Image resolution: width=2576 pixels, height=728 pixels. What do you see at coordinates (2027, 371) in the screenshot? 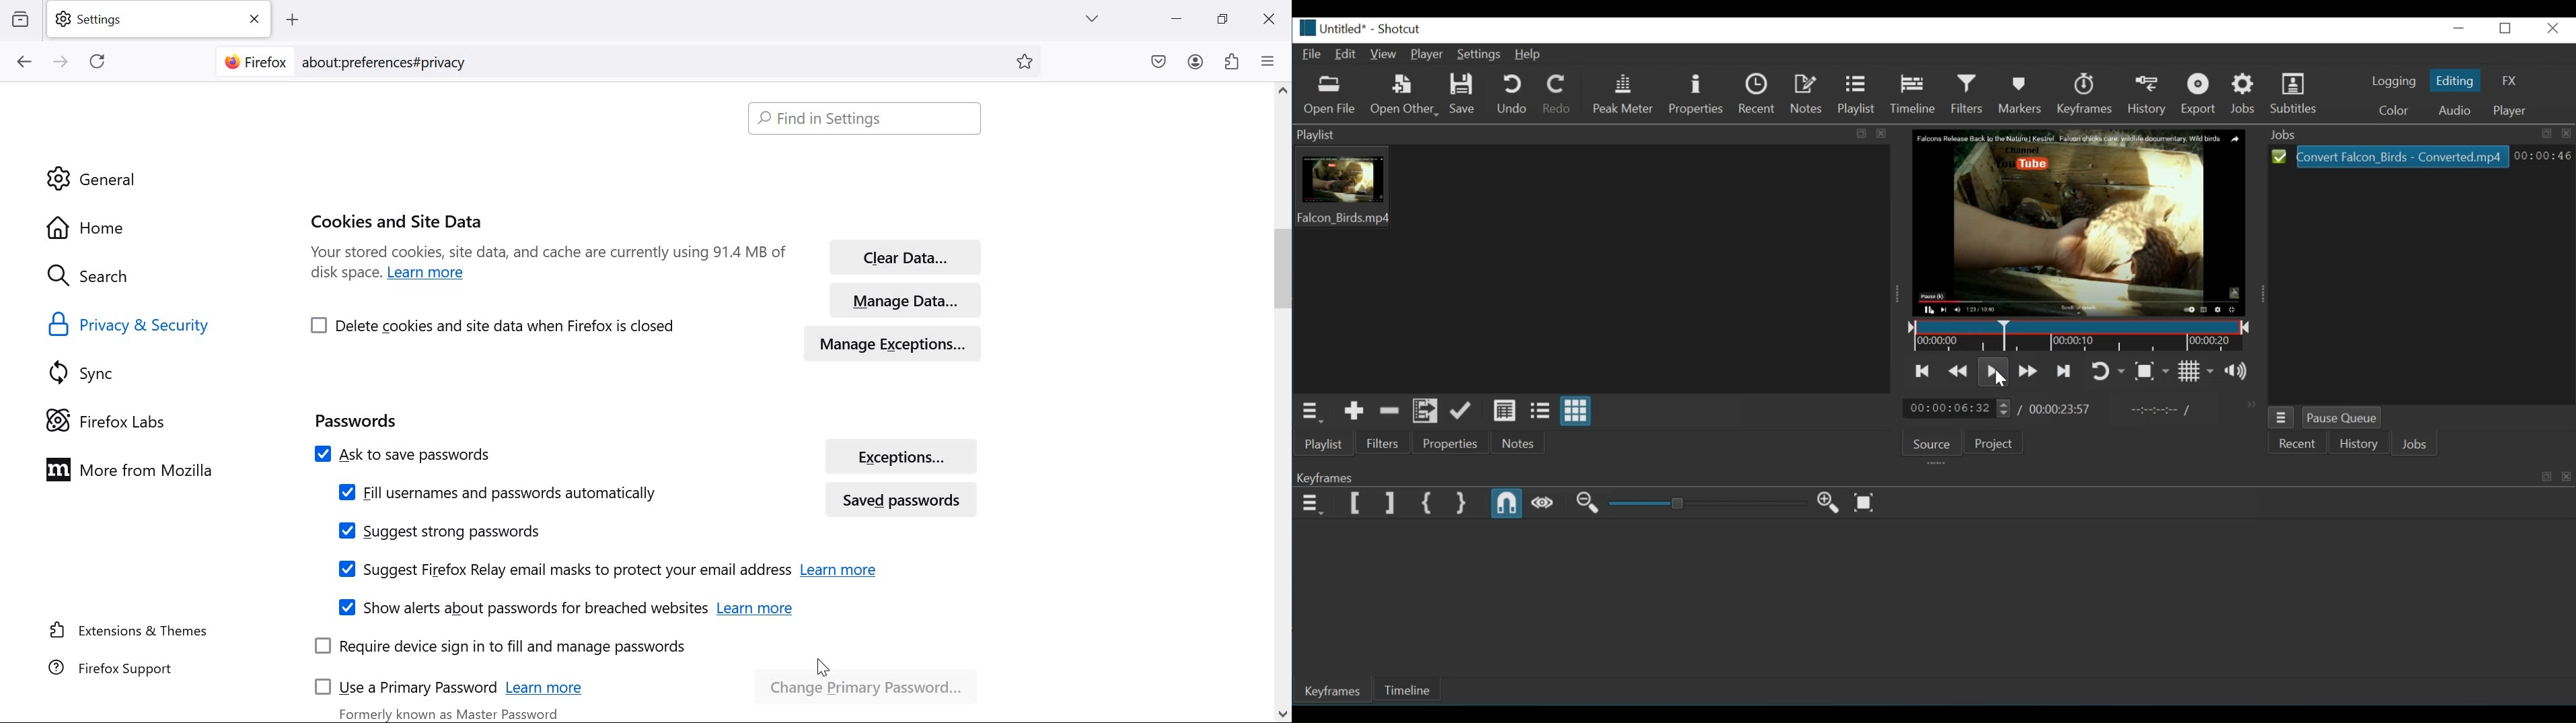
I see `Play quickly forward` at bounding box center [2027, 371].